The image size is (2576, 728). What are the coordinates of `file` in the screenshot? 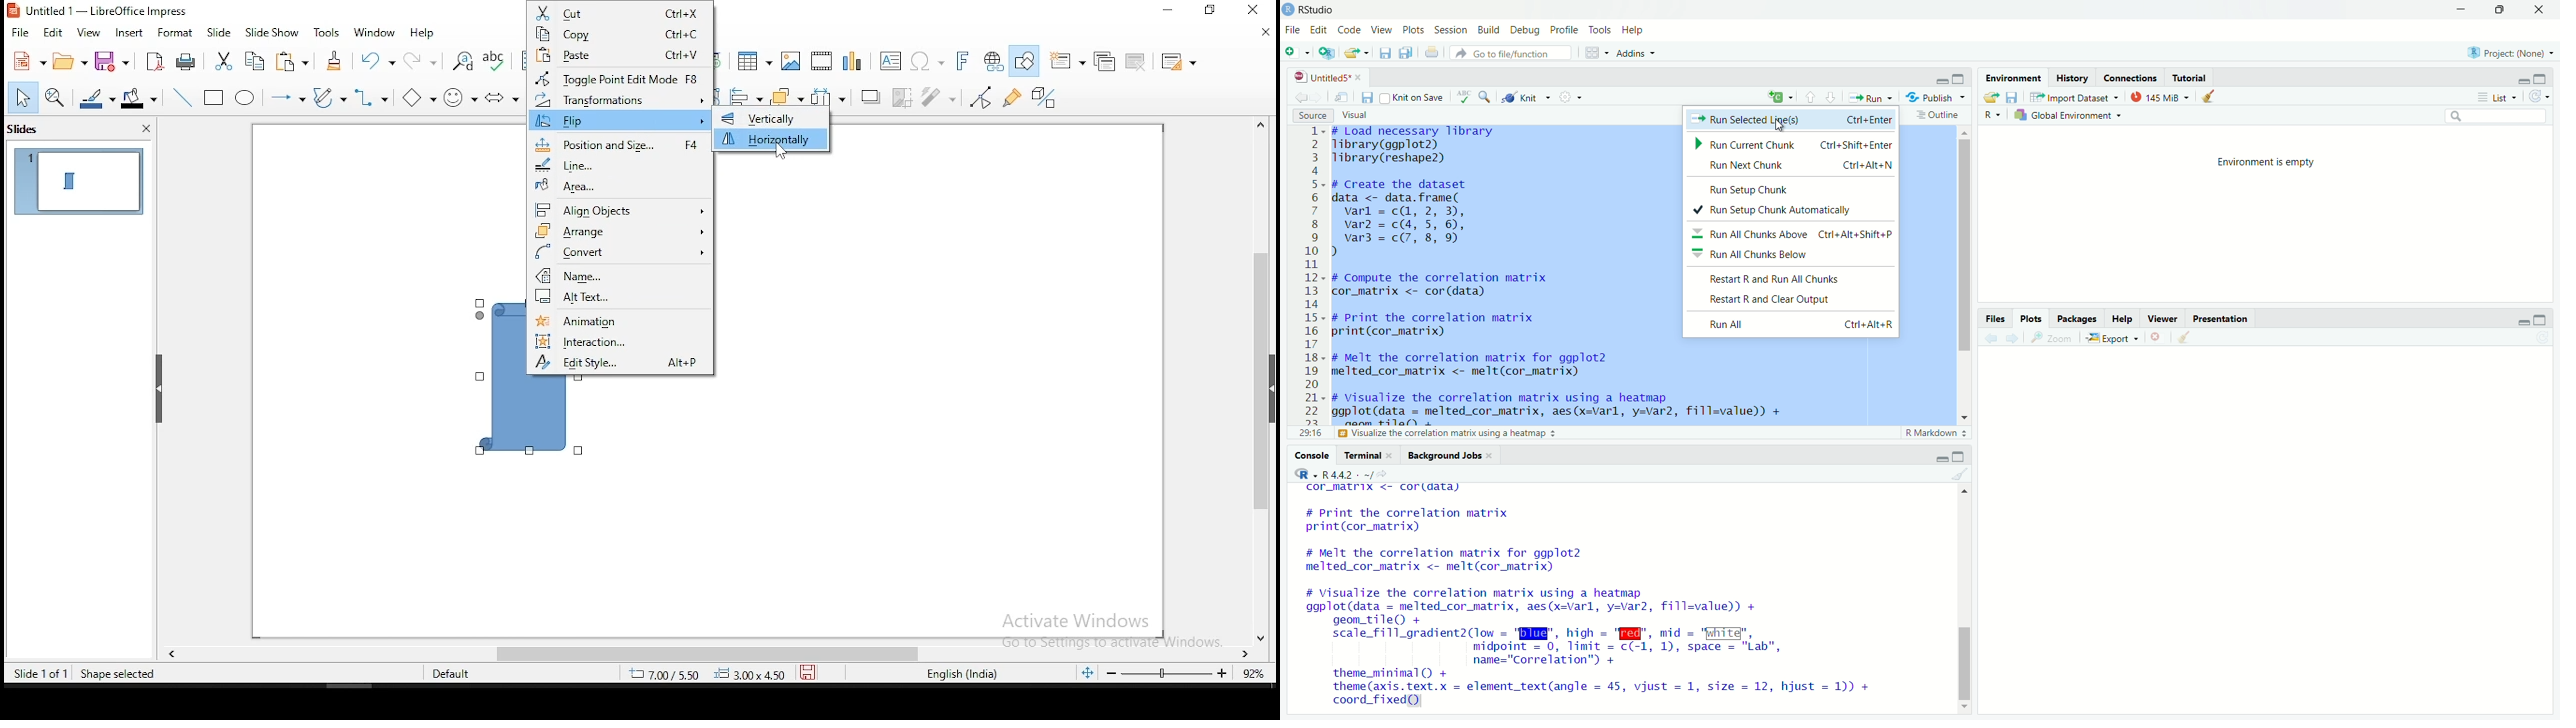 It's located at (19, 33).